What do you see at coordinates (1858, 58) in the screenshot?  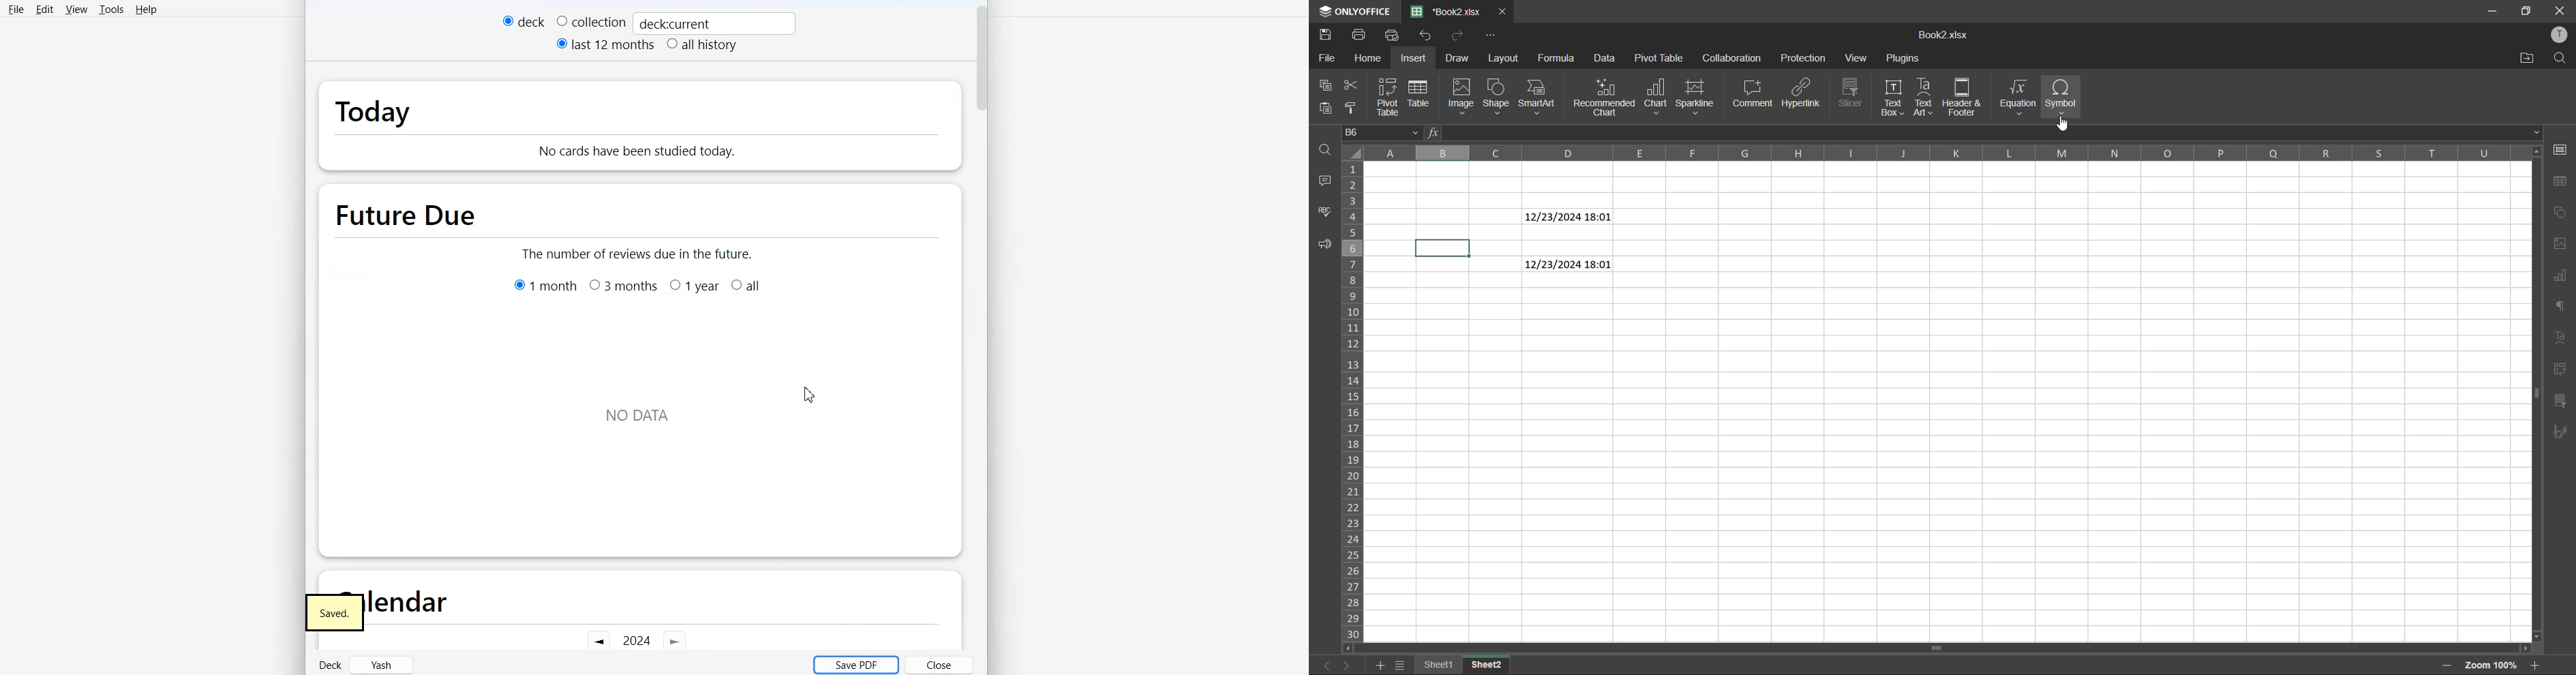 I see `view` at bounding box center [1858, 58].